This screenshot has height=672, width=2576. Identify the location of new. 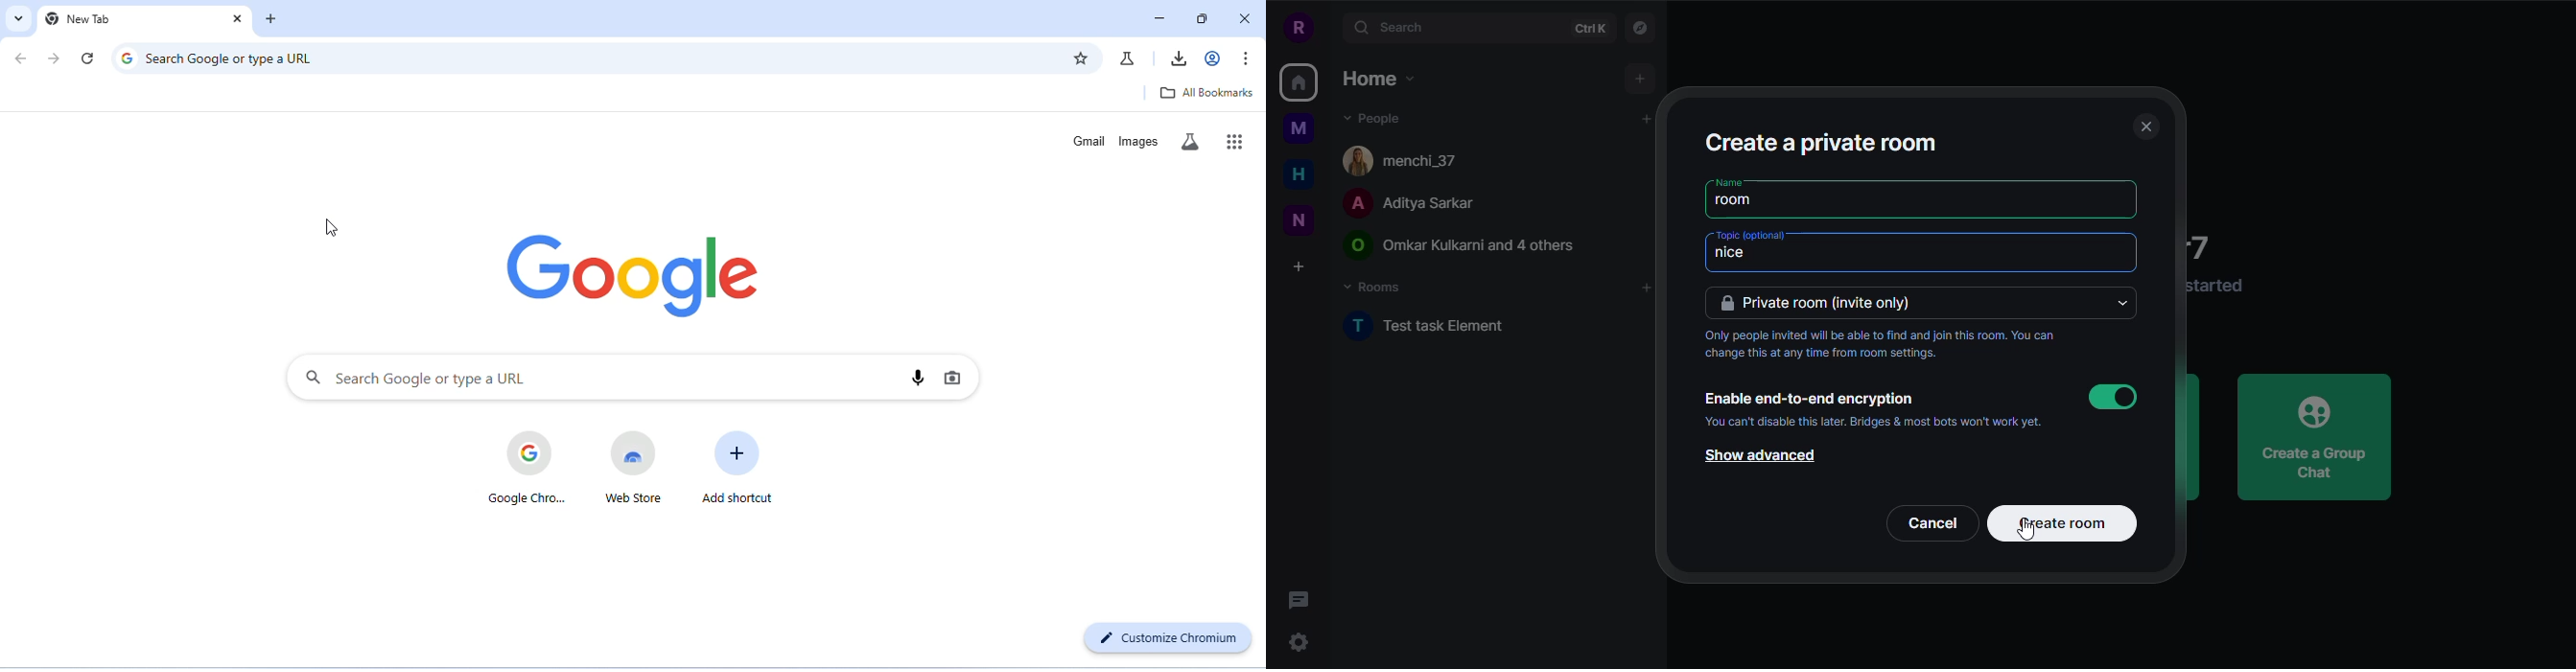
(1300, 219).